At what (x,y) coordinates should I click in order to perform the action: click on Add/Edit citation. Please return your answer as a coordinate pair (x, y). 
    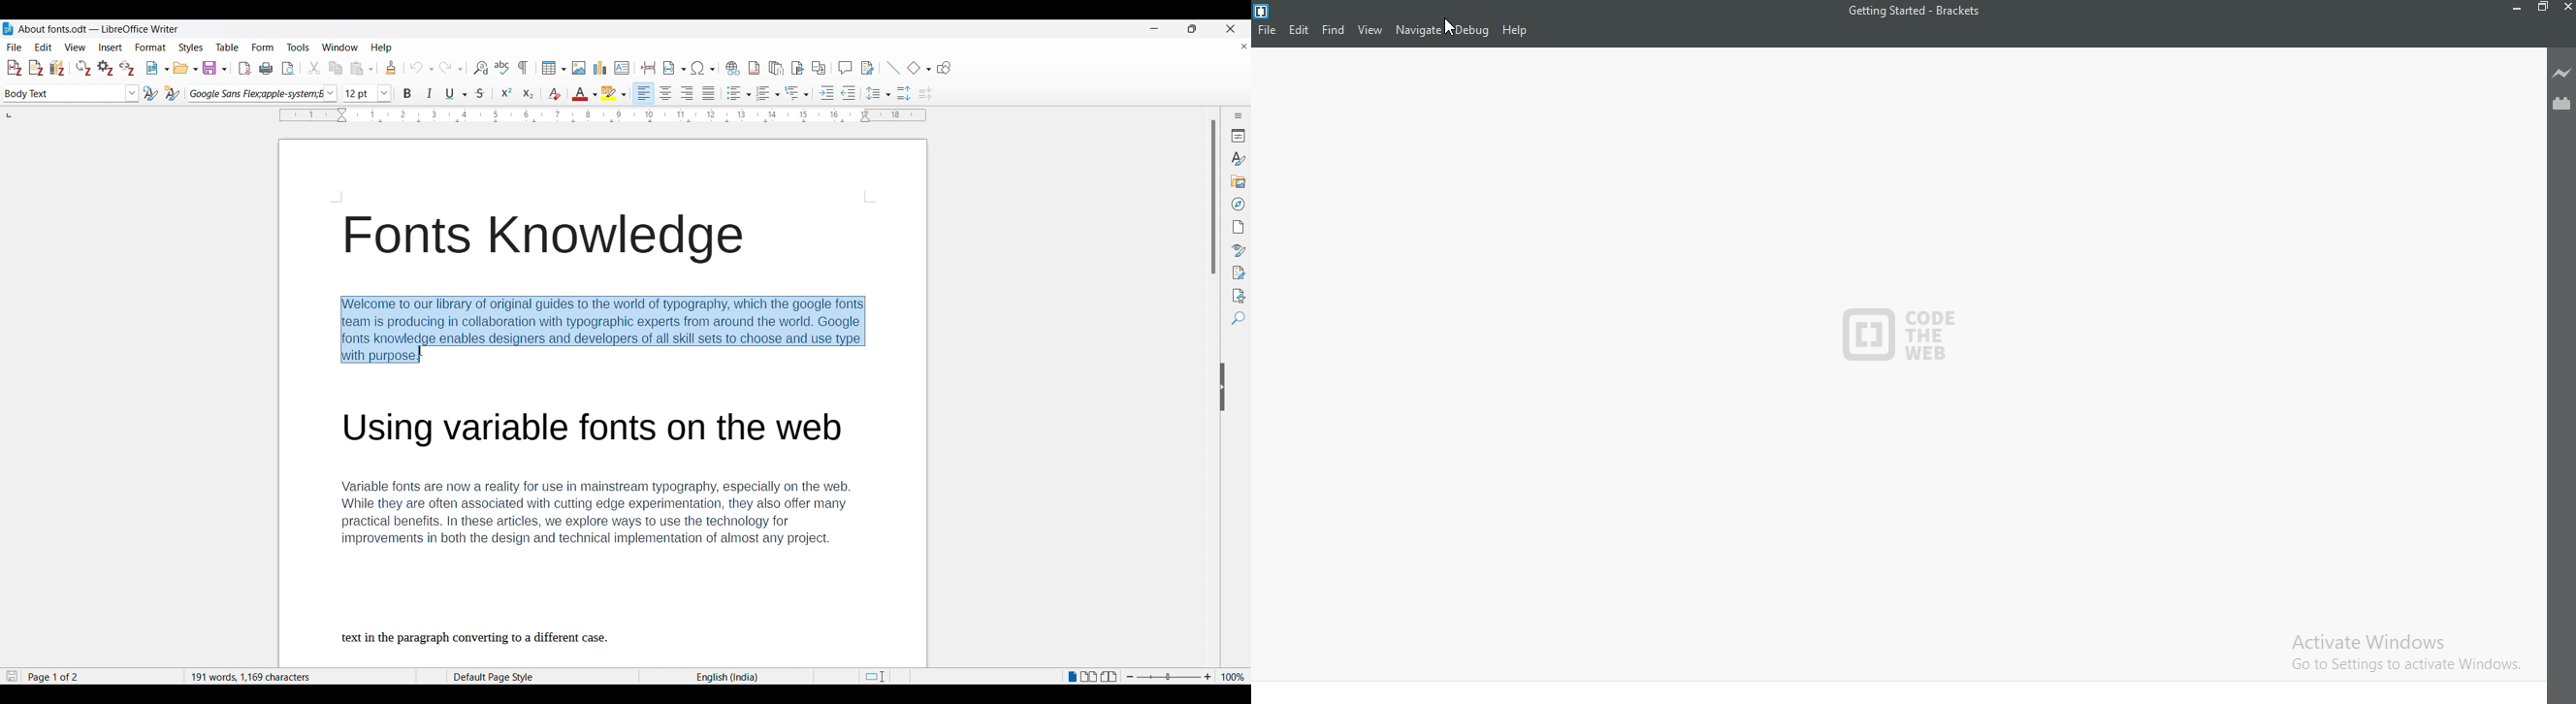
    Looking at the image, I should click on (14, 68).